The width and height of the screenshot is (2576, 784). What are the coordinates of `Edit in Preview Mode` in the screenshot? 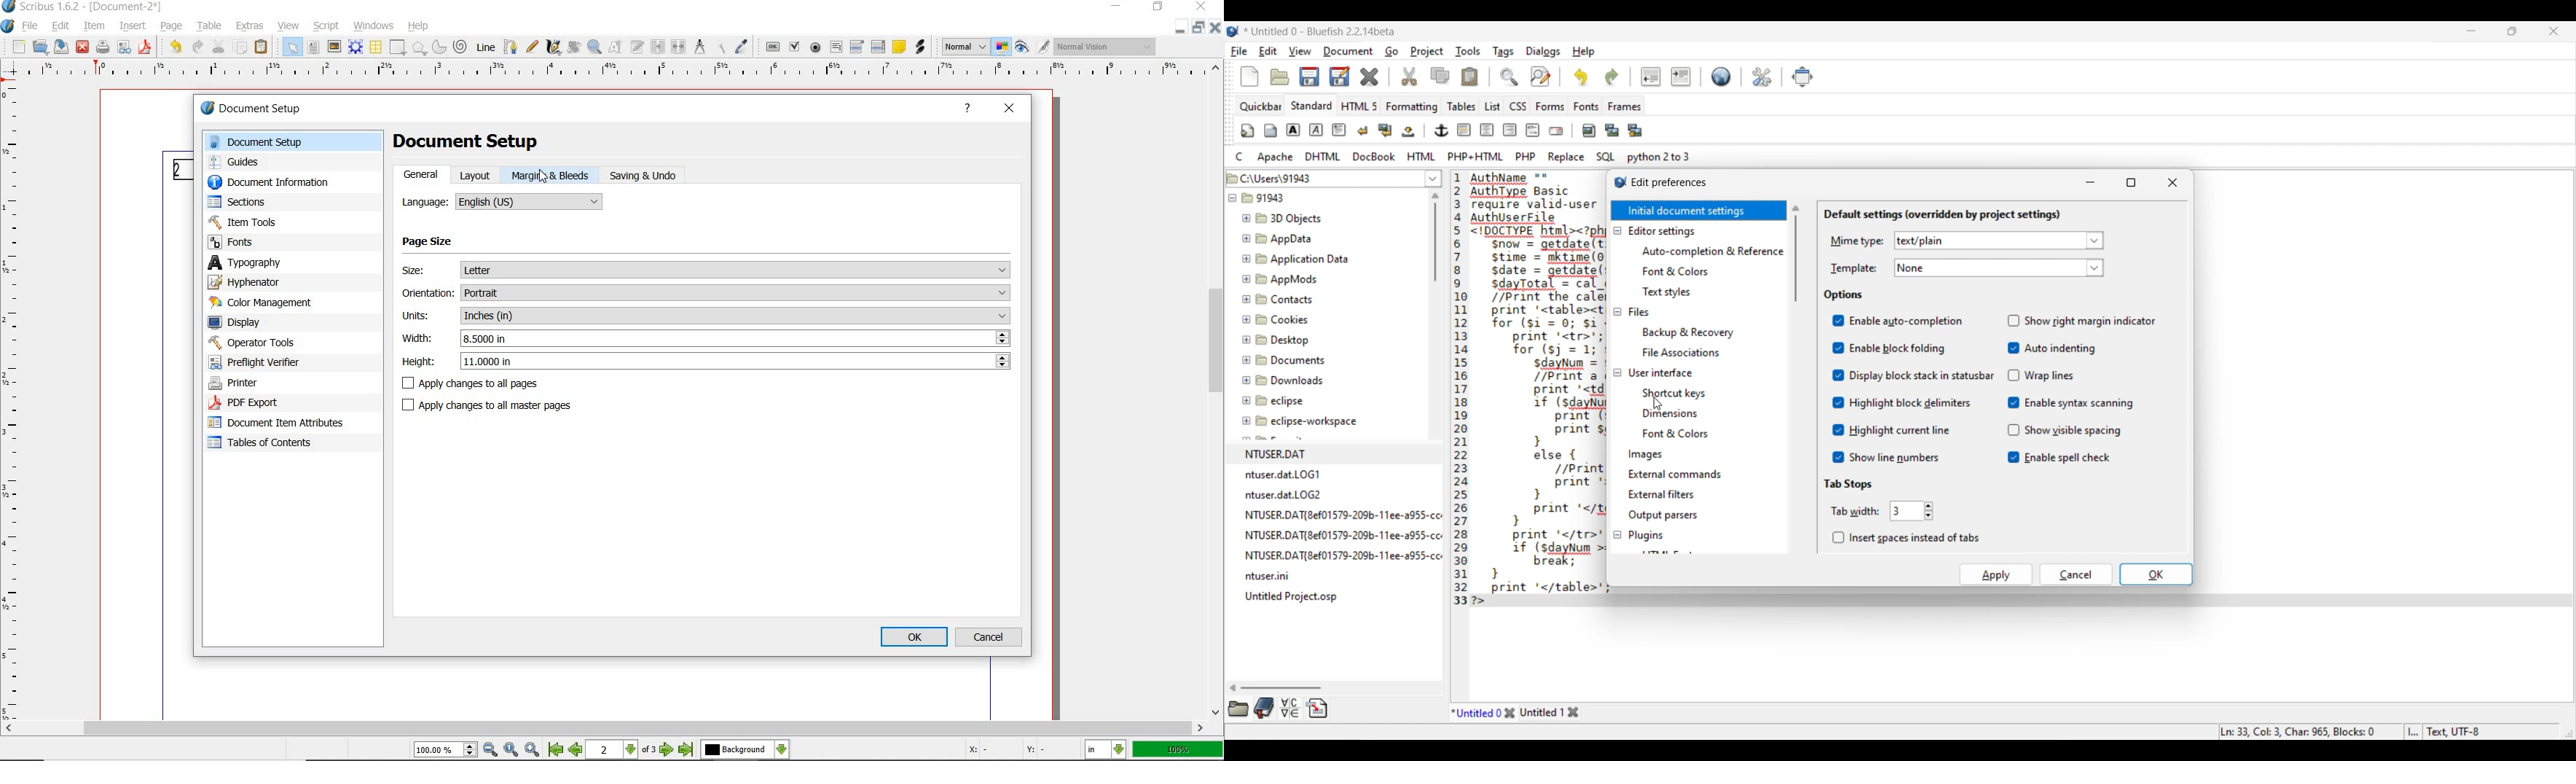 It's located at (1042, 49).